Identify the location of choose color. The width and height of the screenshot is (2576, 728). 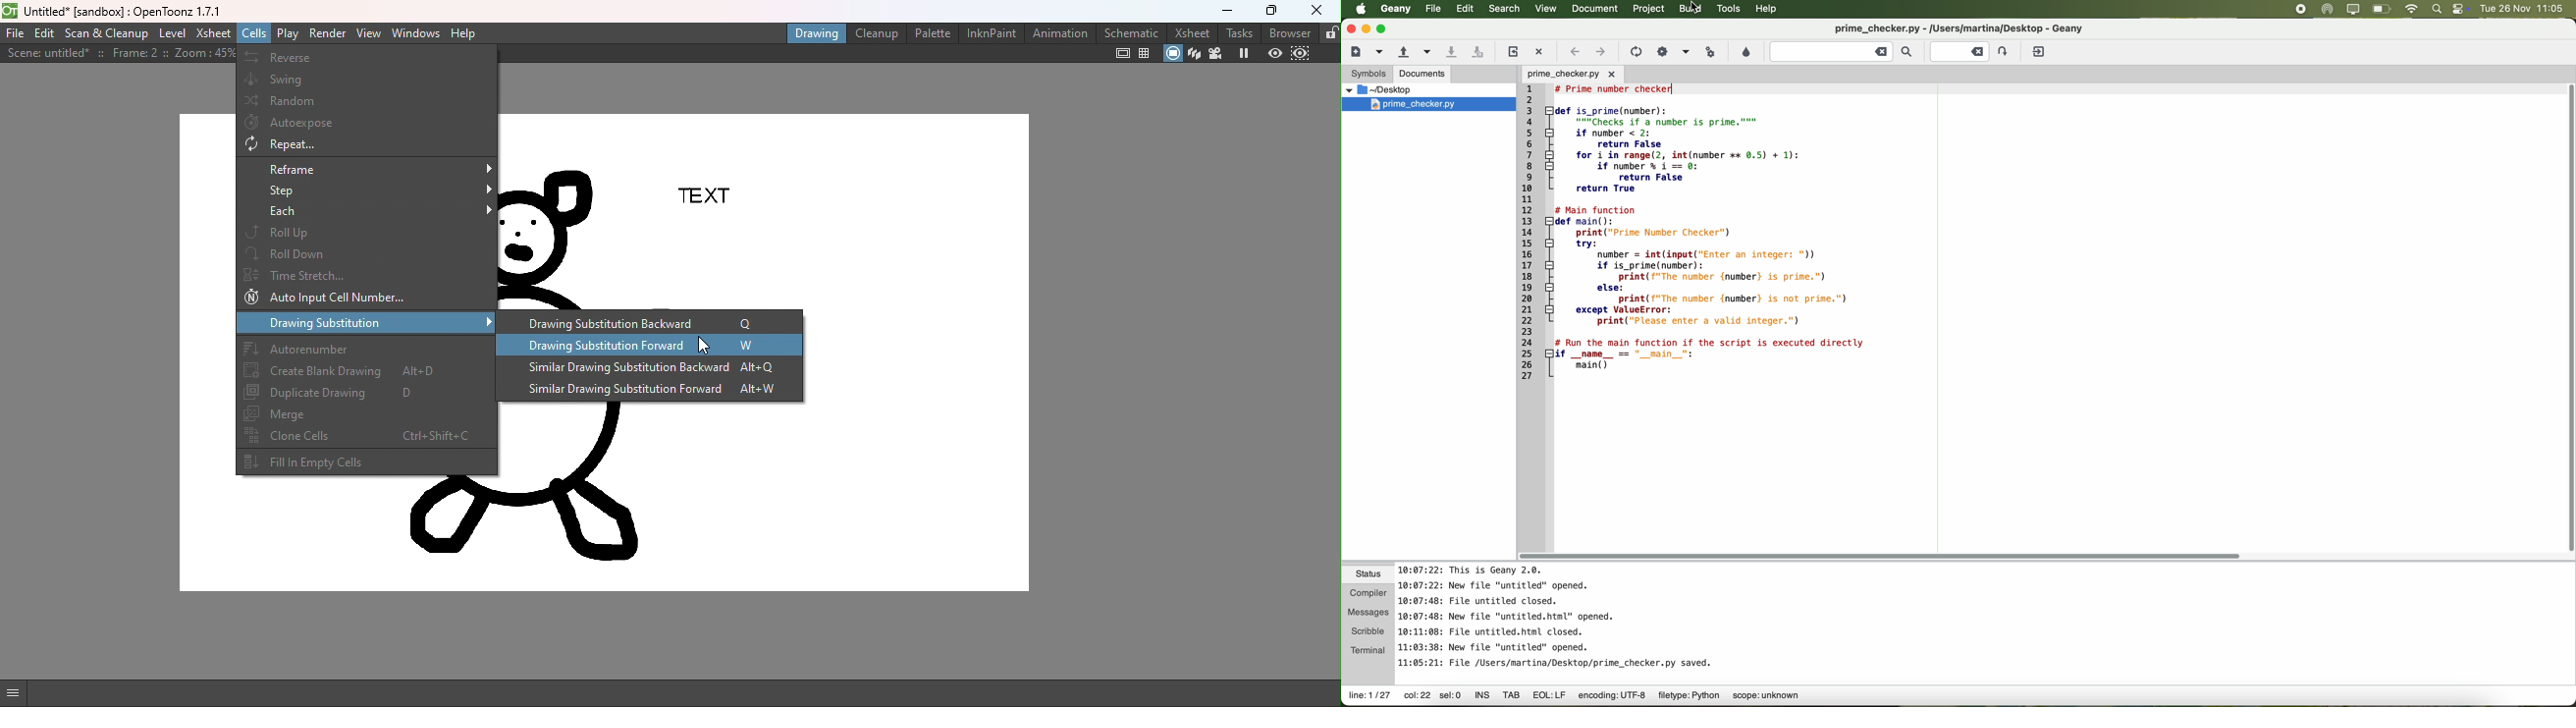
(1746, 52).